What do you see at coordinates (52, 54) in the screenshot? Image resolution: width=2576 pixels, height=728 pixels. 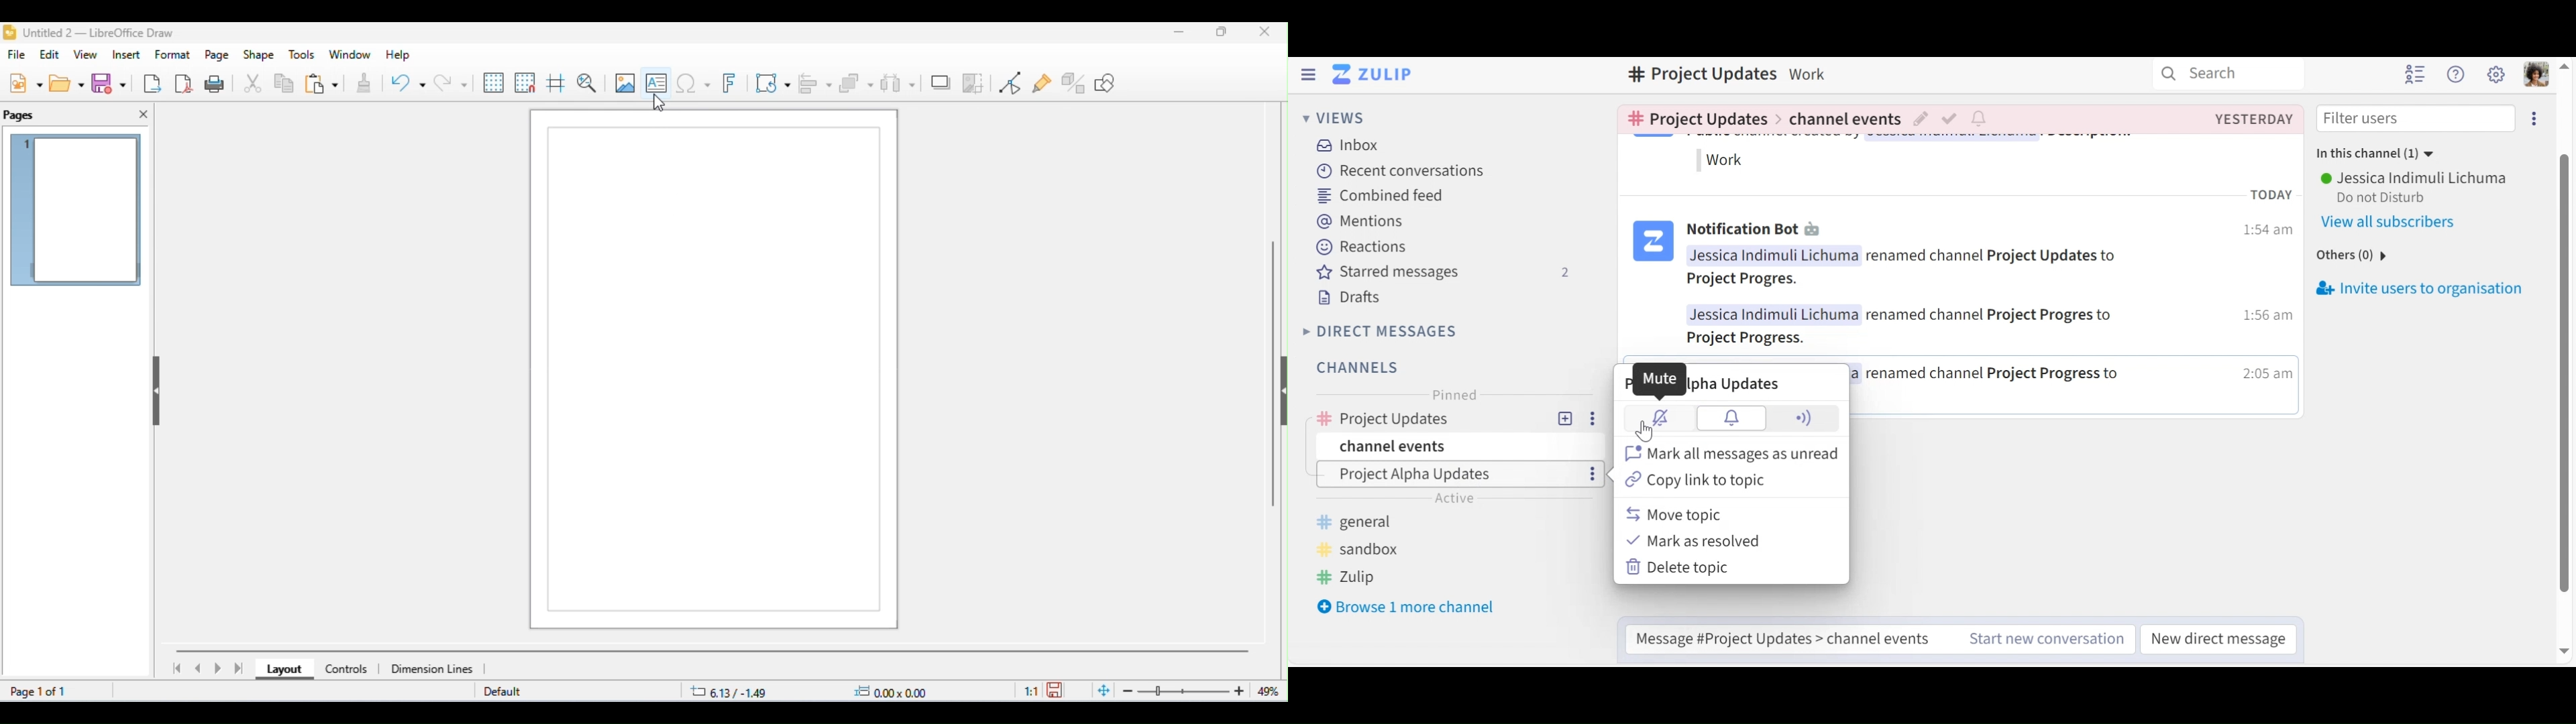 I see `edit` at bounding box center [52, 54].